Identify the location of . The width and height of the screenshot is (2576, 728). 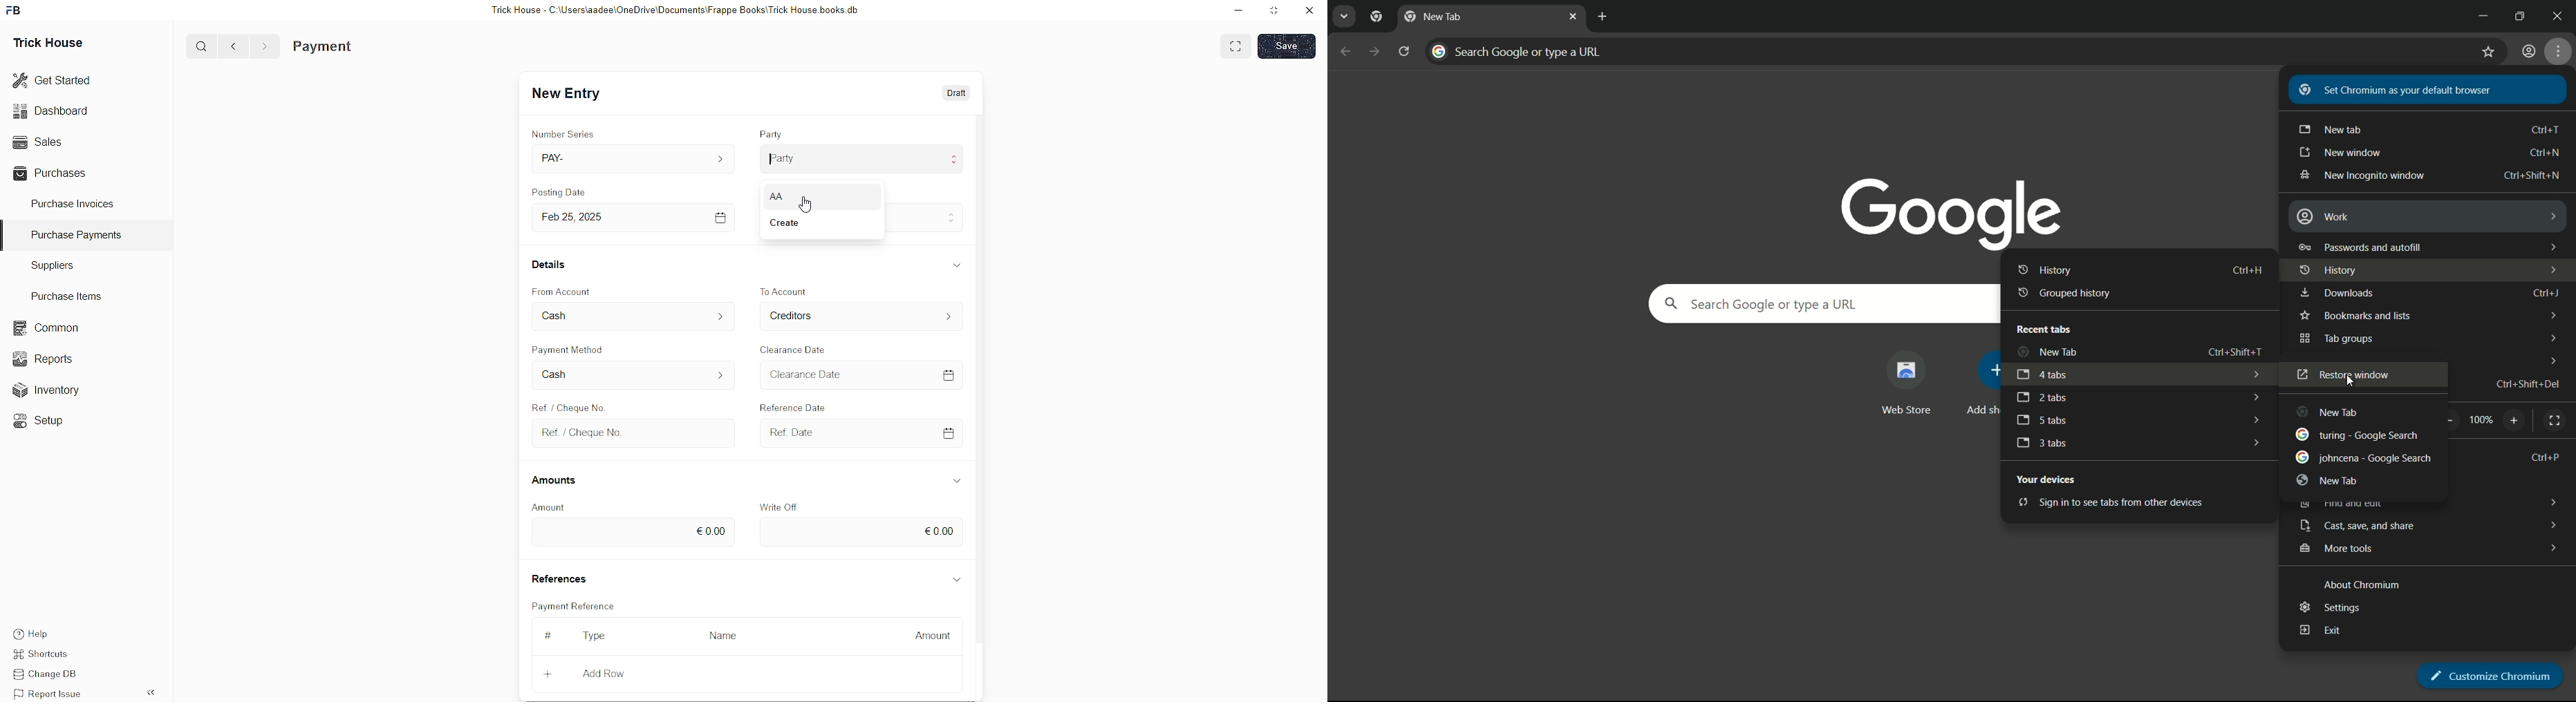
(958, 480).